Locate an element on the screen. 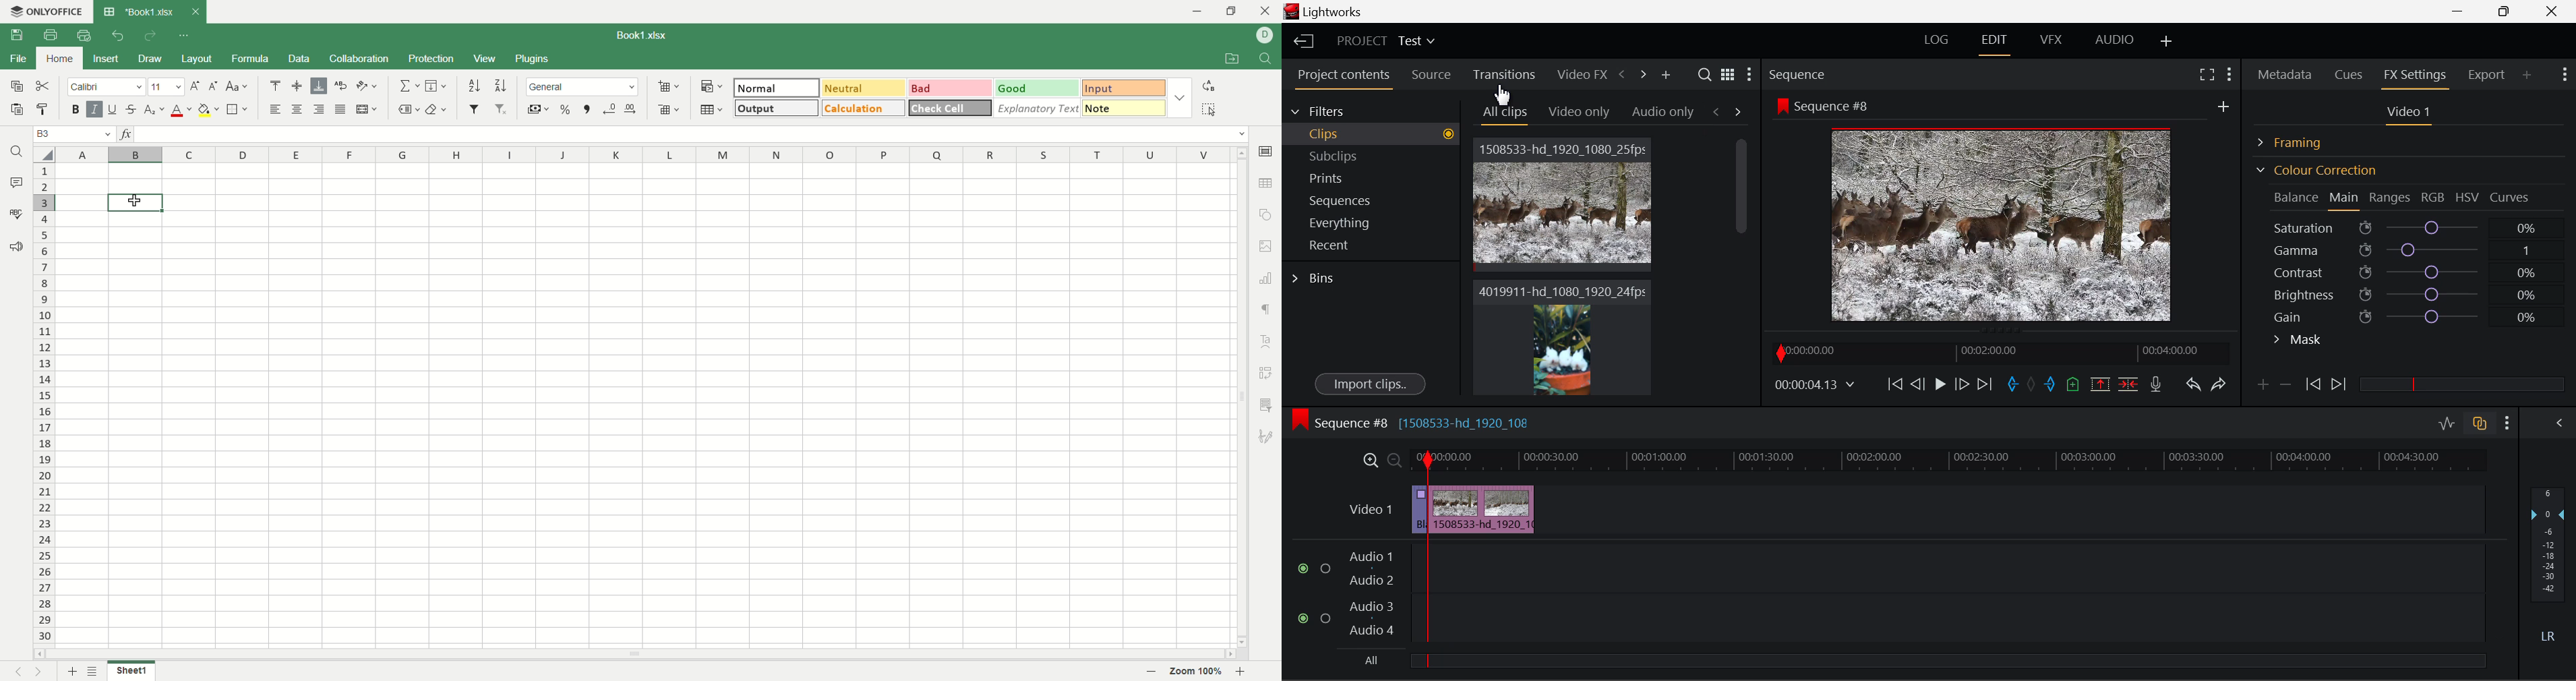  Timeline Zoom Out is located at coordinates (1394, 460).